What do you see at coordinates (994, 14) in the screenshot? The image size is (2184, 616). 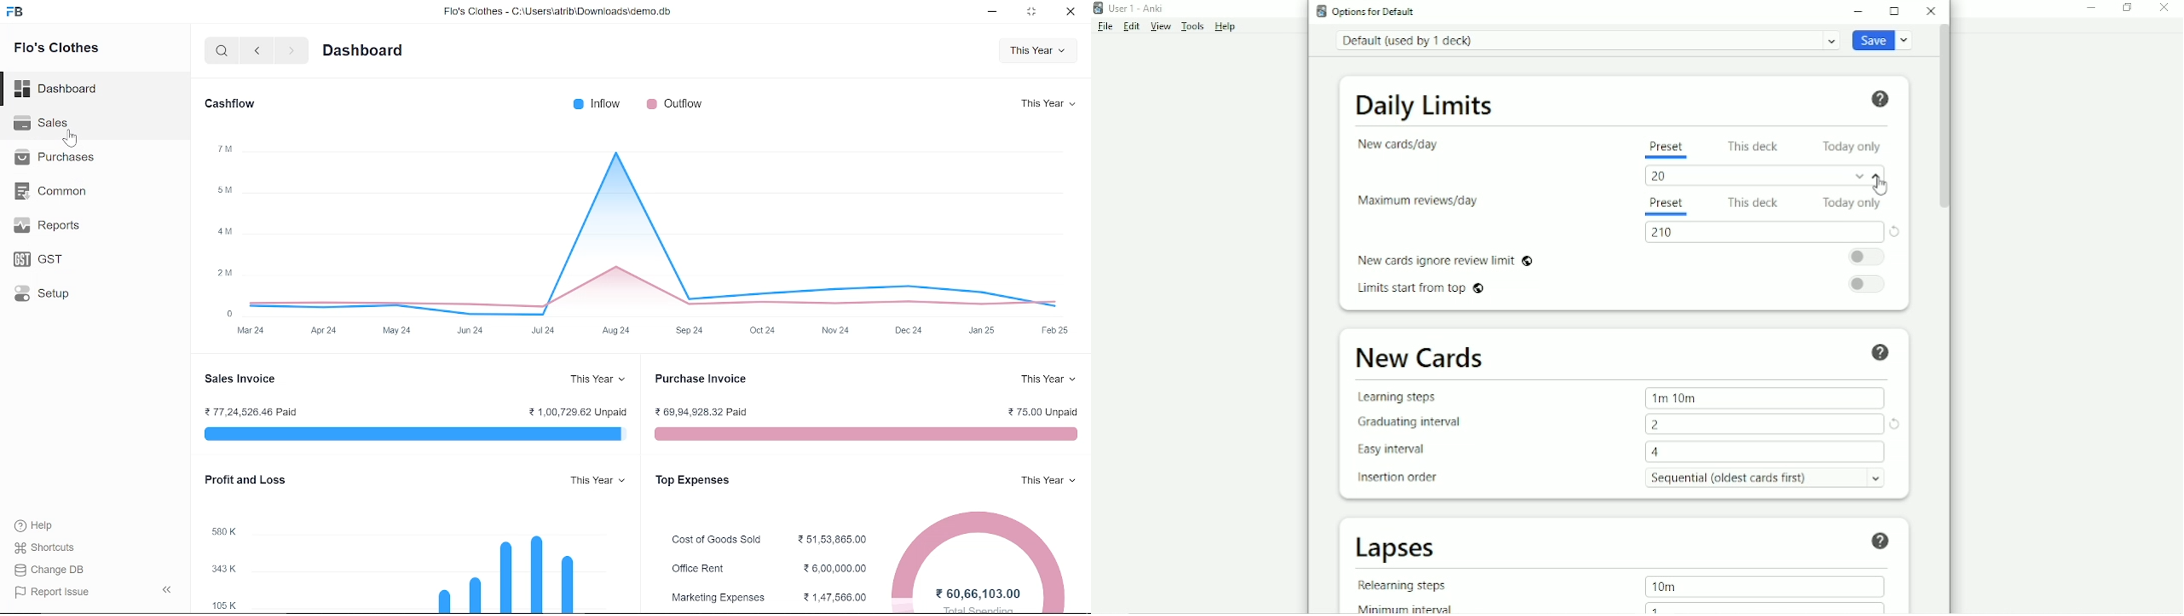 I see `minimize` at bounding box center [994, 14].